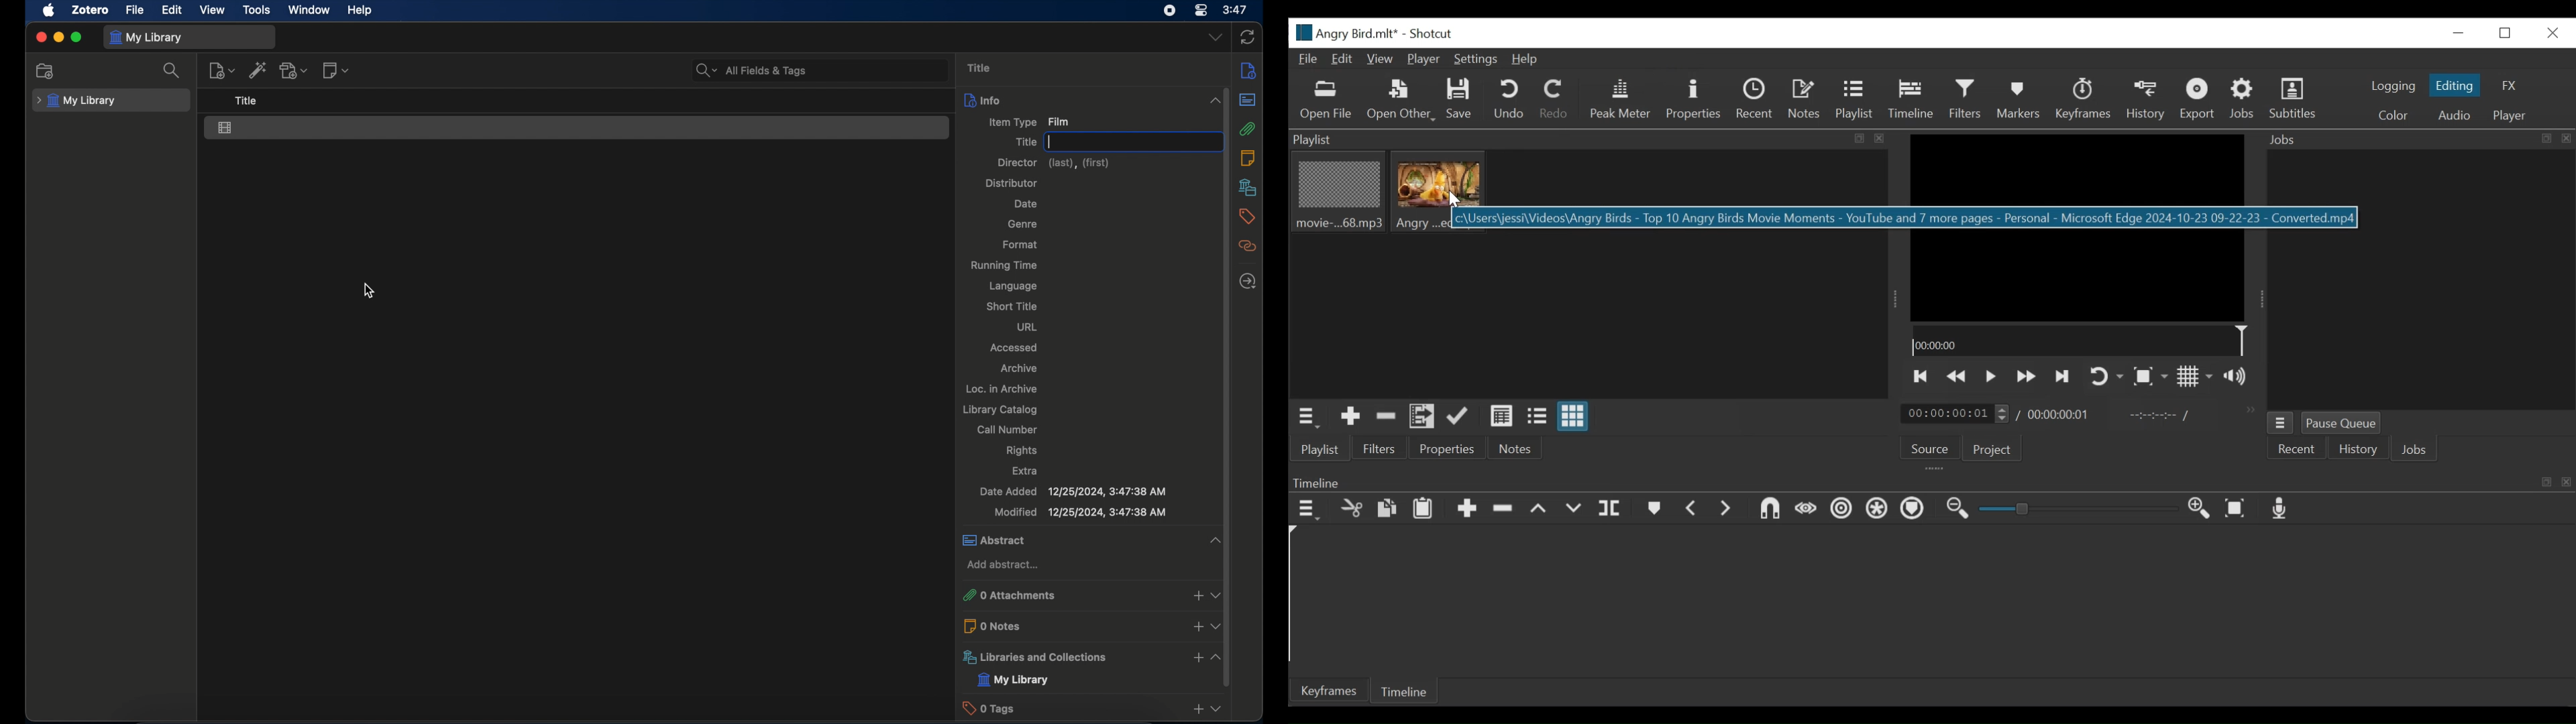  I want to click on film, so click(225, 128).